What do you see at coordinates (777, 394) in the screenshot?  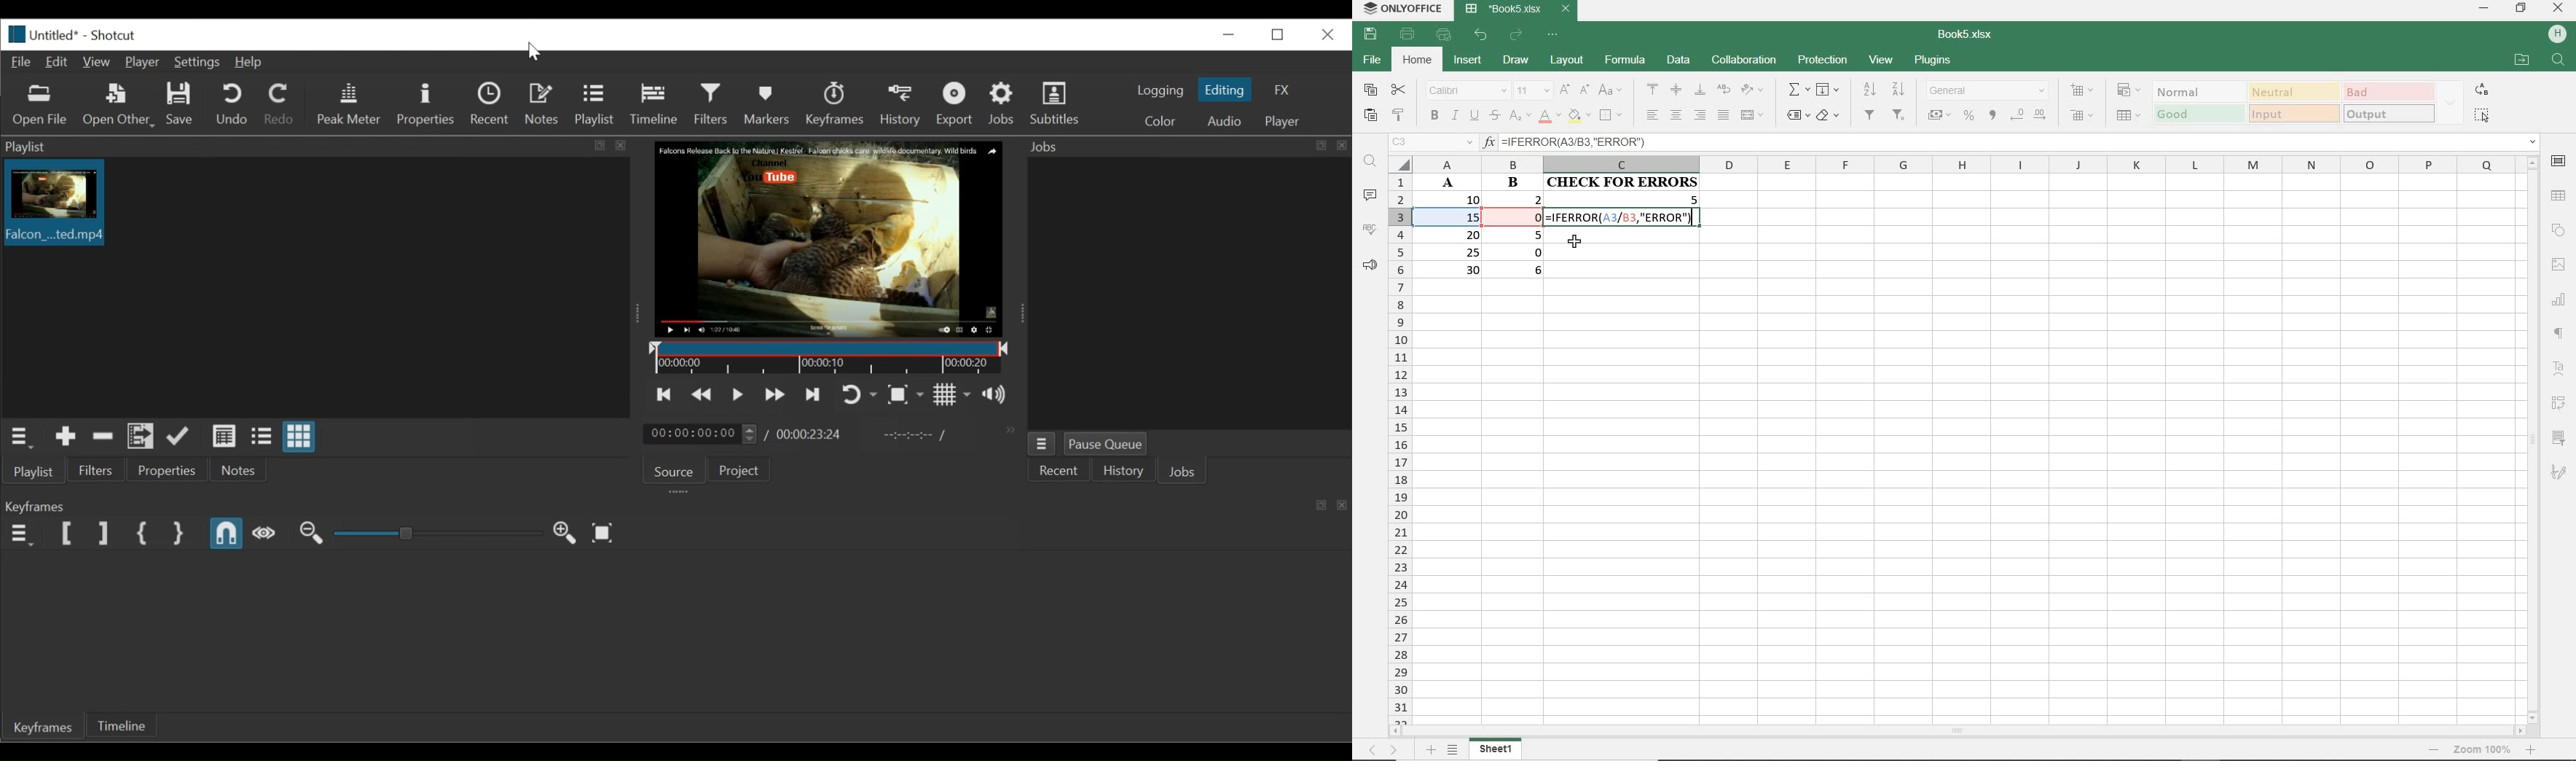 I see `Play quickly forward` at bounding box center [777, 394].